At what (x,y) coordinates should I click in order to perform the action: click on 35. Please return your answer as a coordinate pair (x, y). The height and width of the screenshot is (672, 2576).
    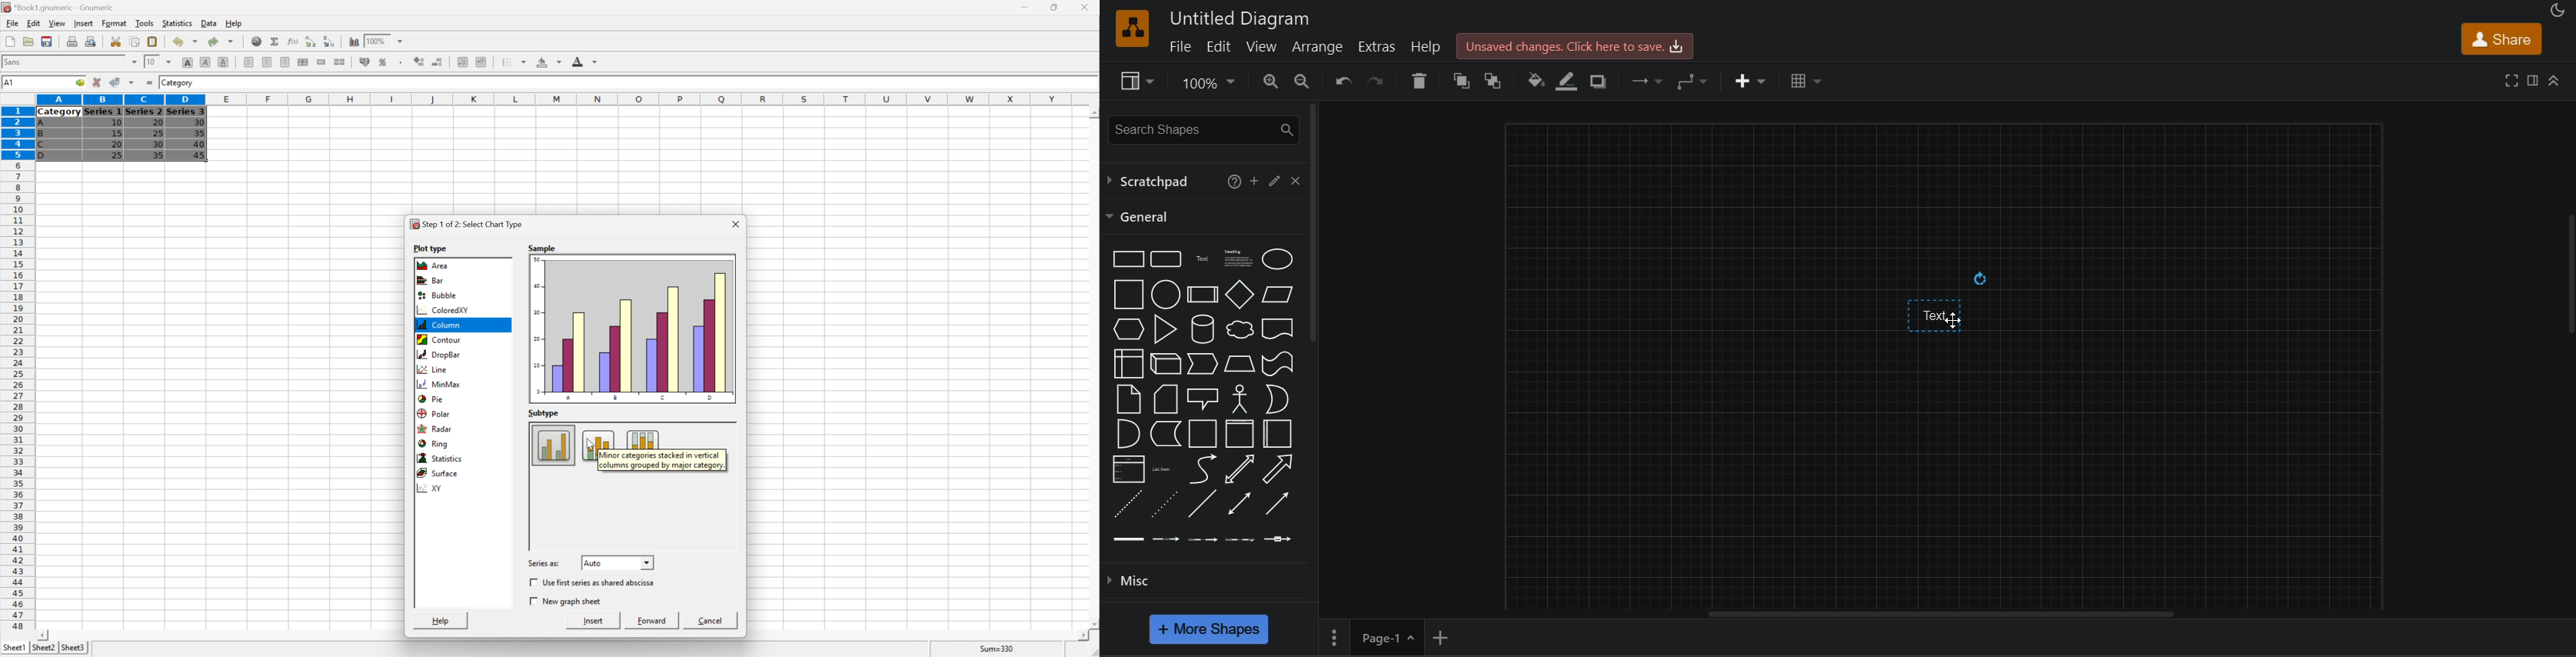
    Looking at the image, I should click on (199, 133).